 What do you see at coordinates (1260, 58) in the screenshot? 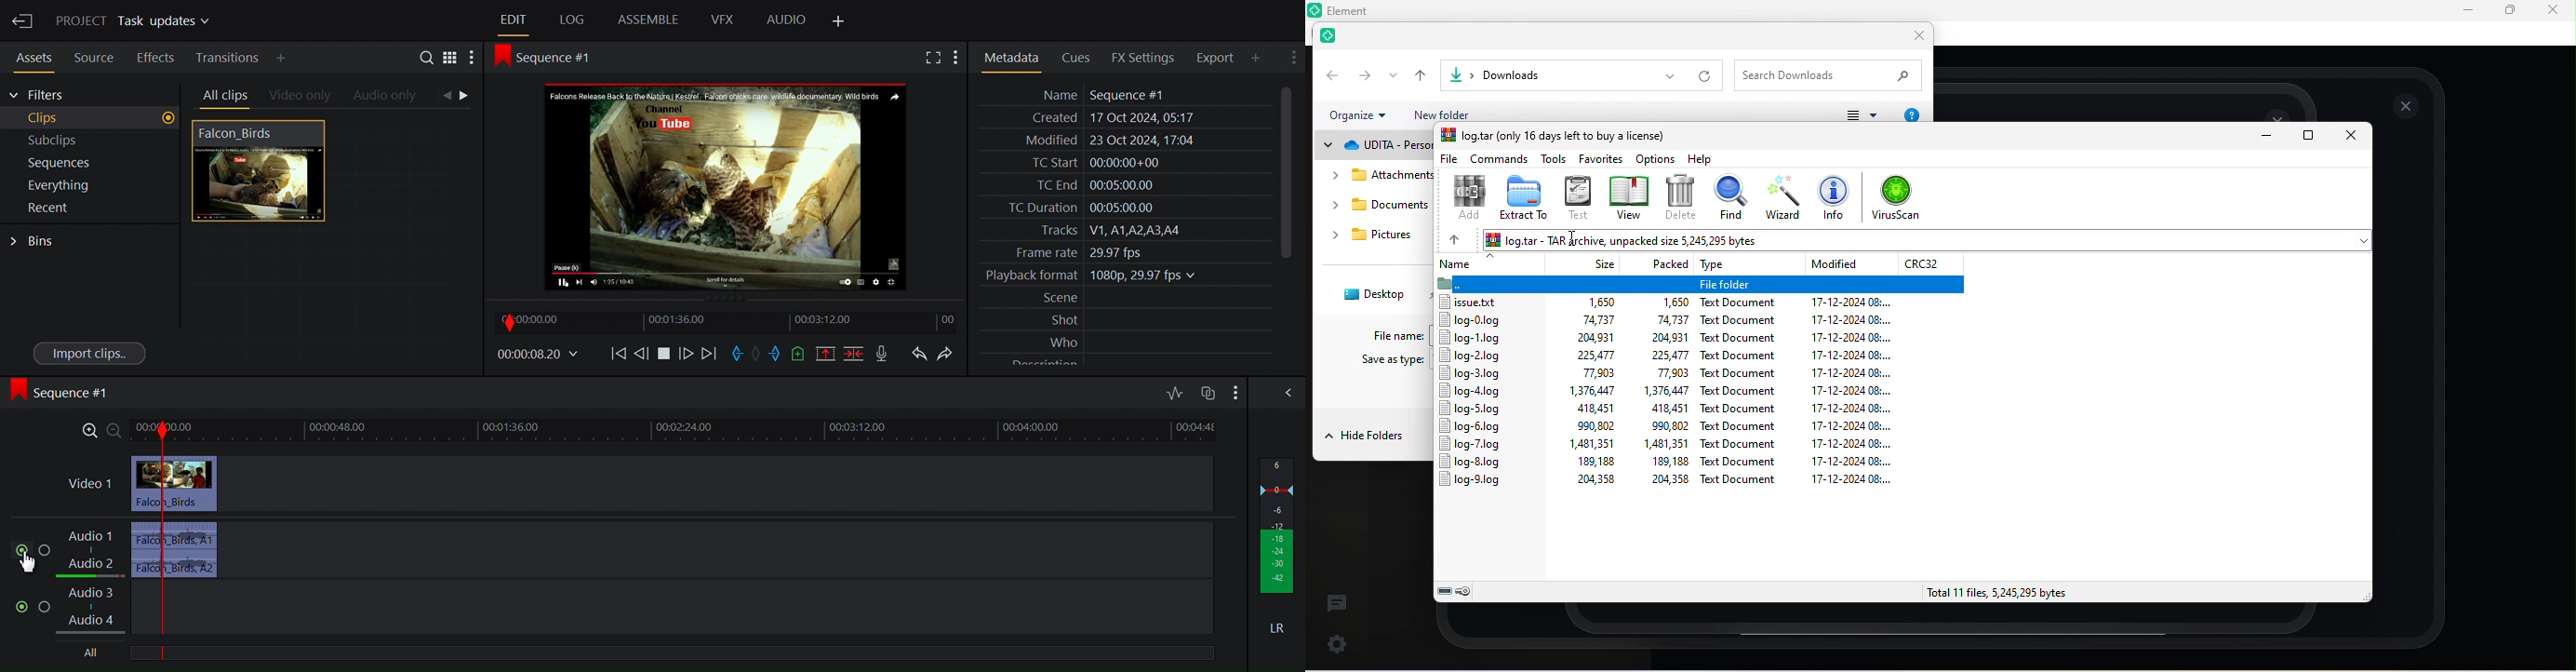
I see `Add Panle` at bounding box center [1260, 58].